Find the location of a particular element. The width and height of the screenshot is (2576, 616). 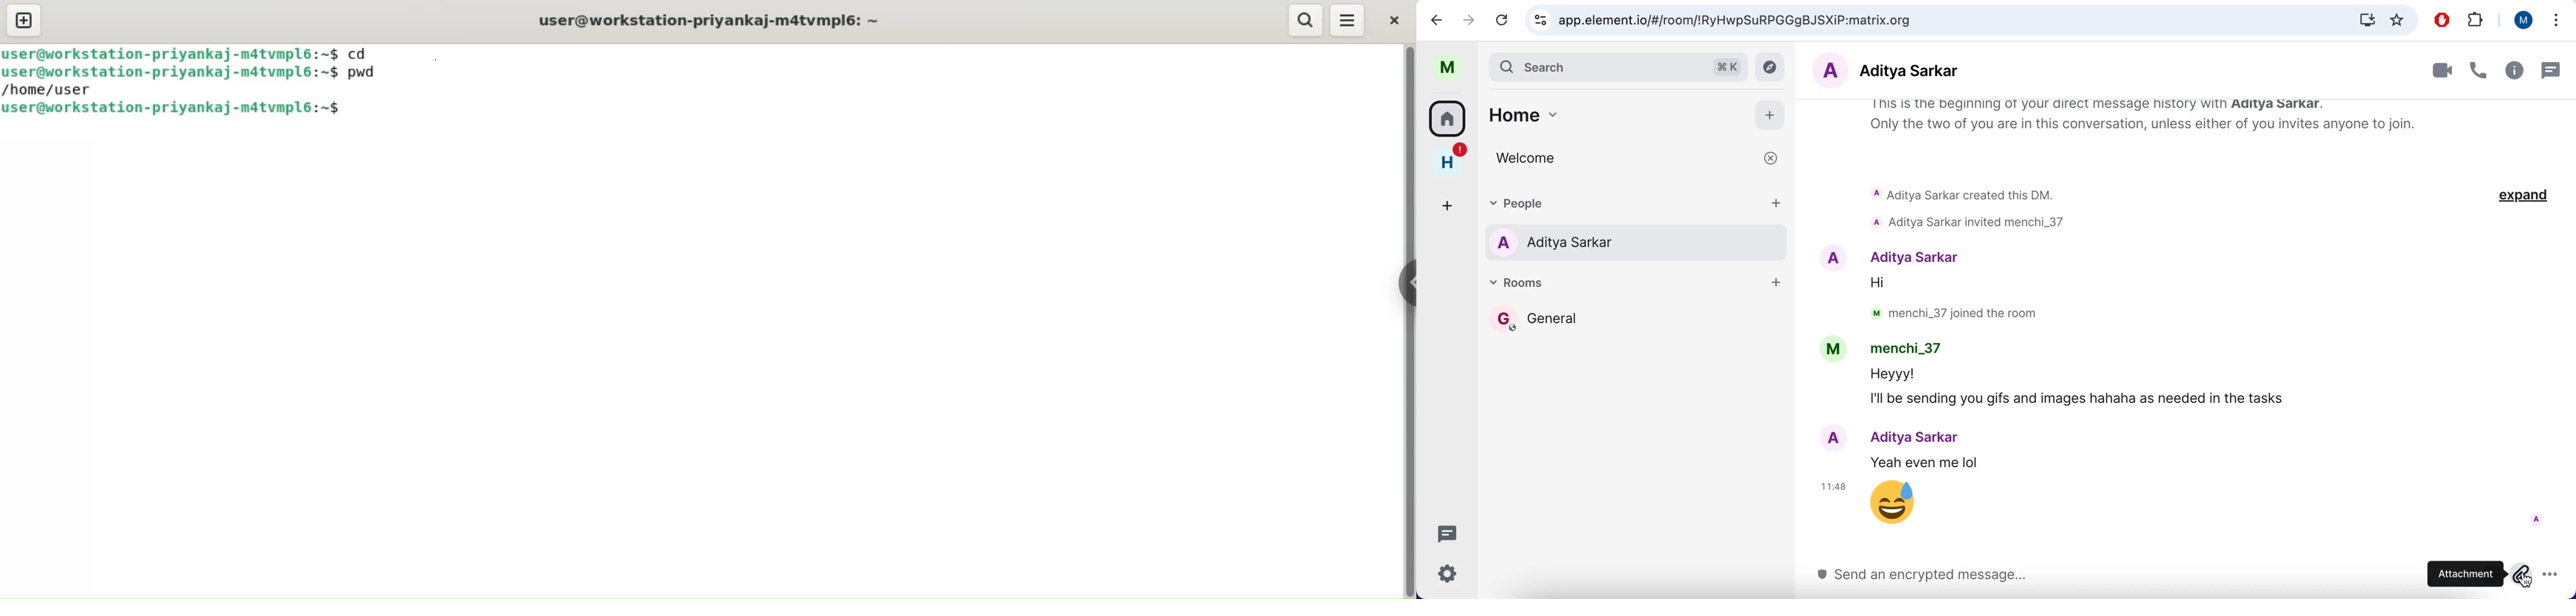

A is located at coordinates (1828, 259).